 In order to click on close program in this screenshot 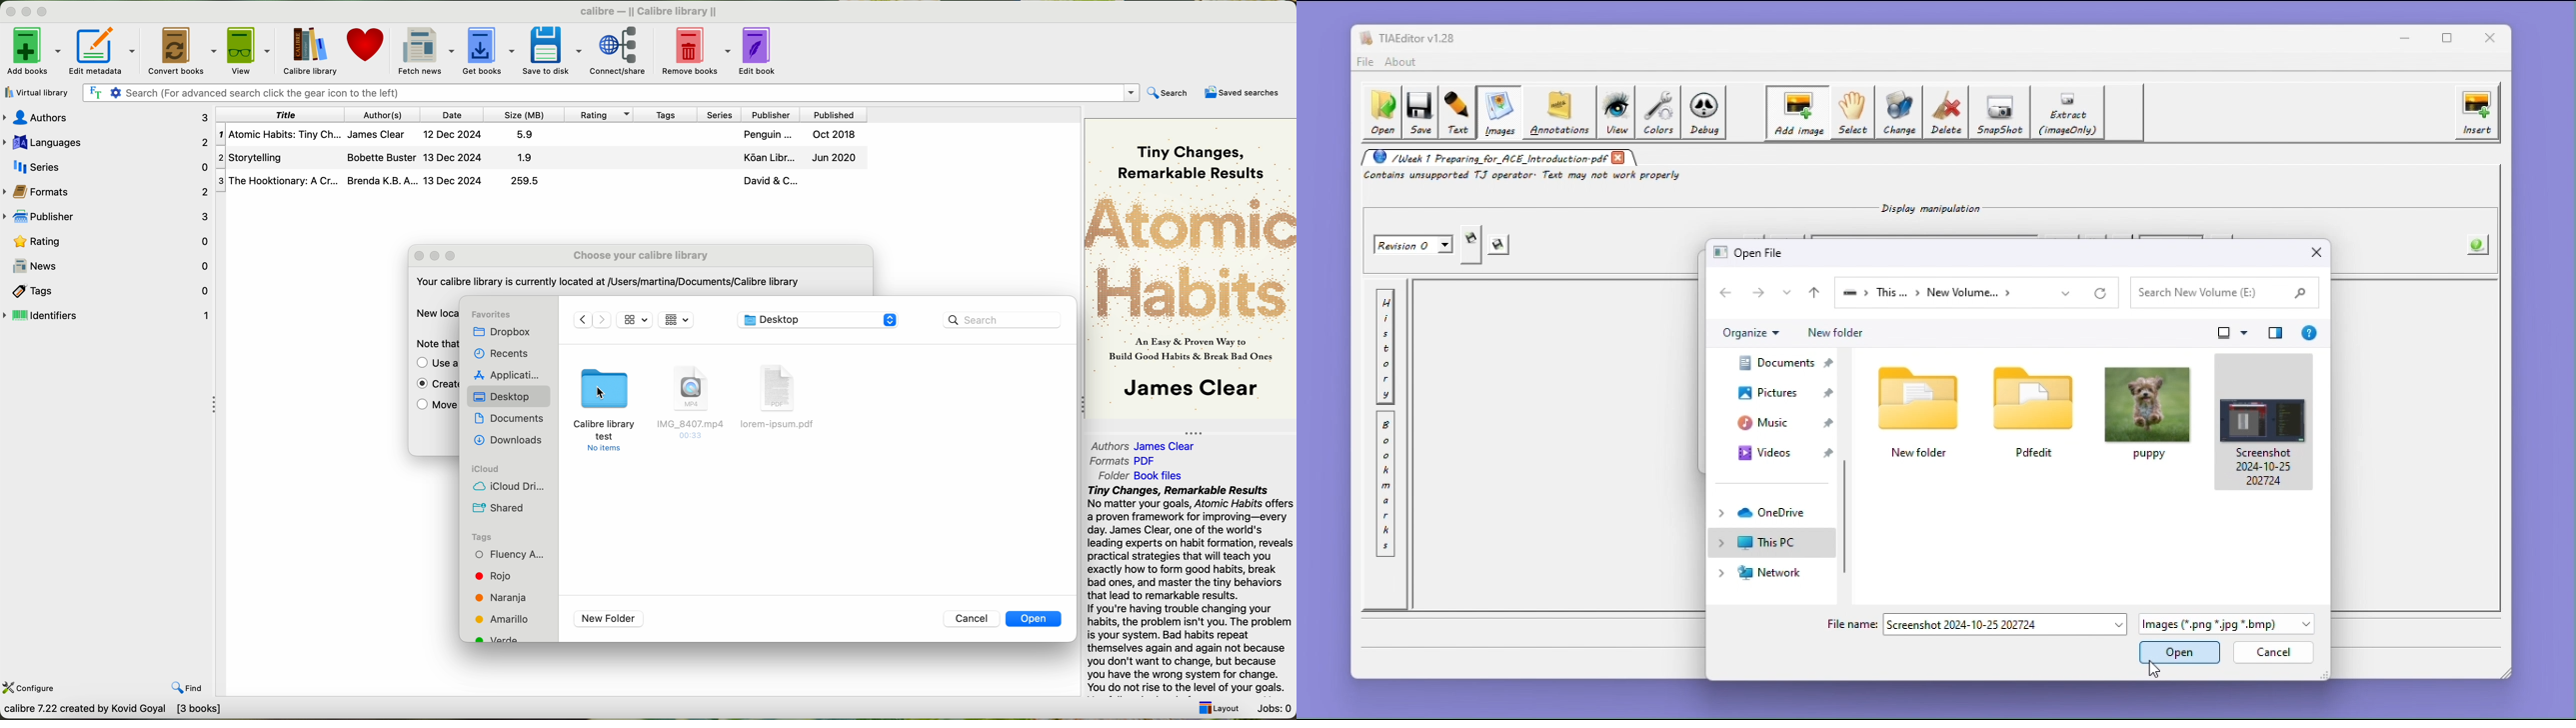, I will do `click(9, 11)`.